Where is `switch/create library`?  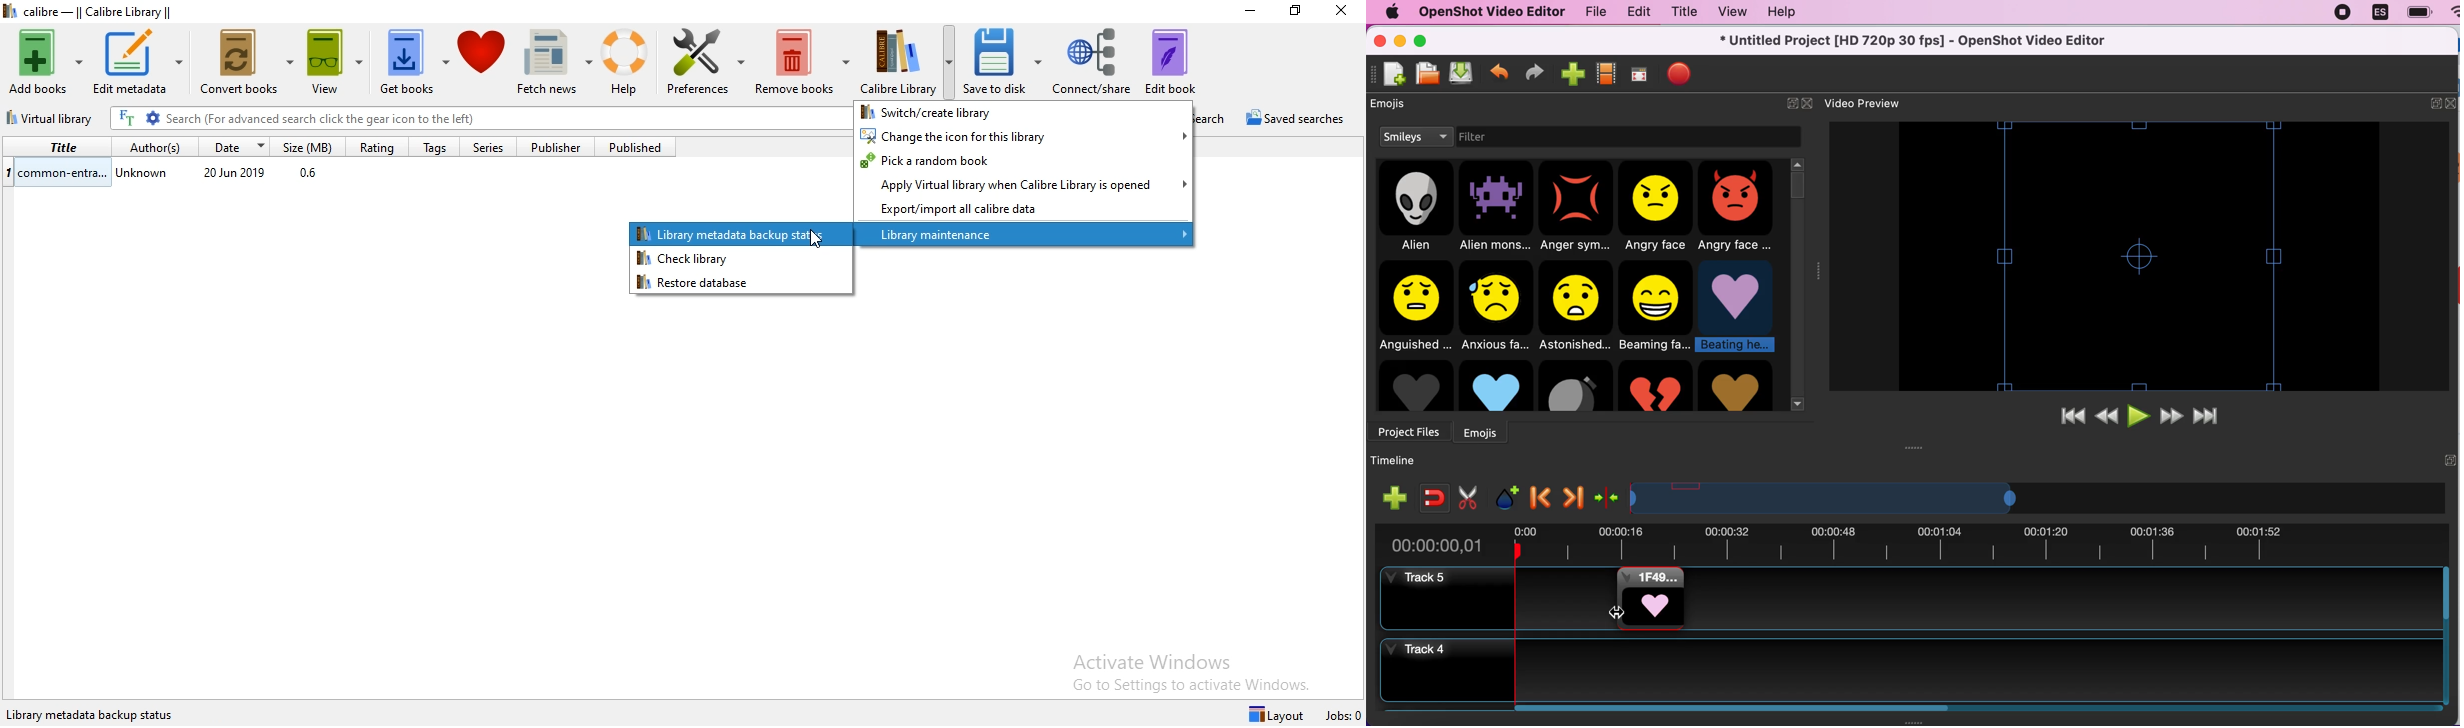 switch/create library is located at coordinates (1021, 111).